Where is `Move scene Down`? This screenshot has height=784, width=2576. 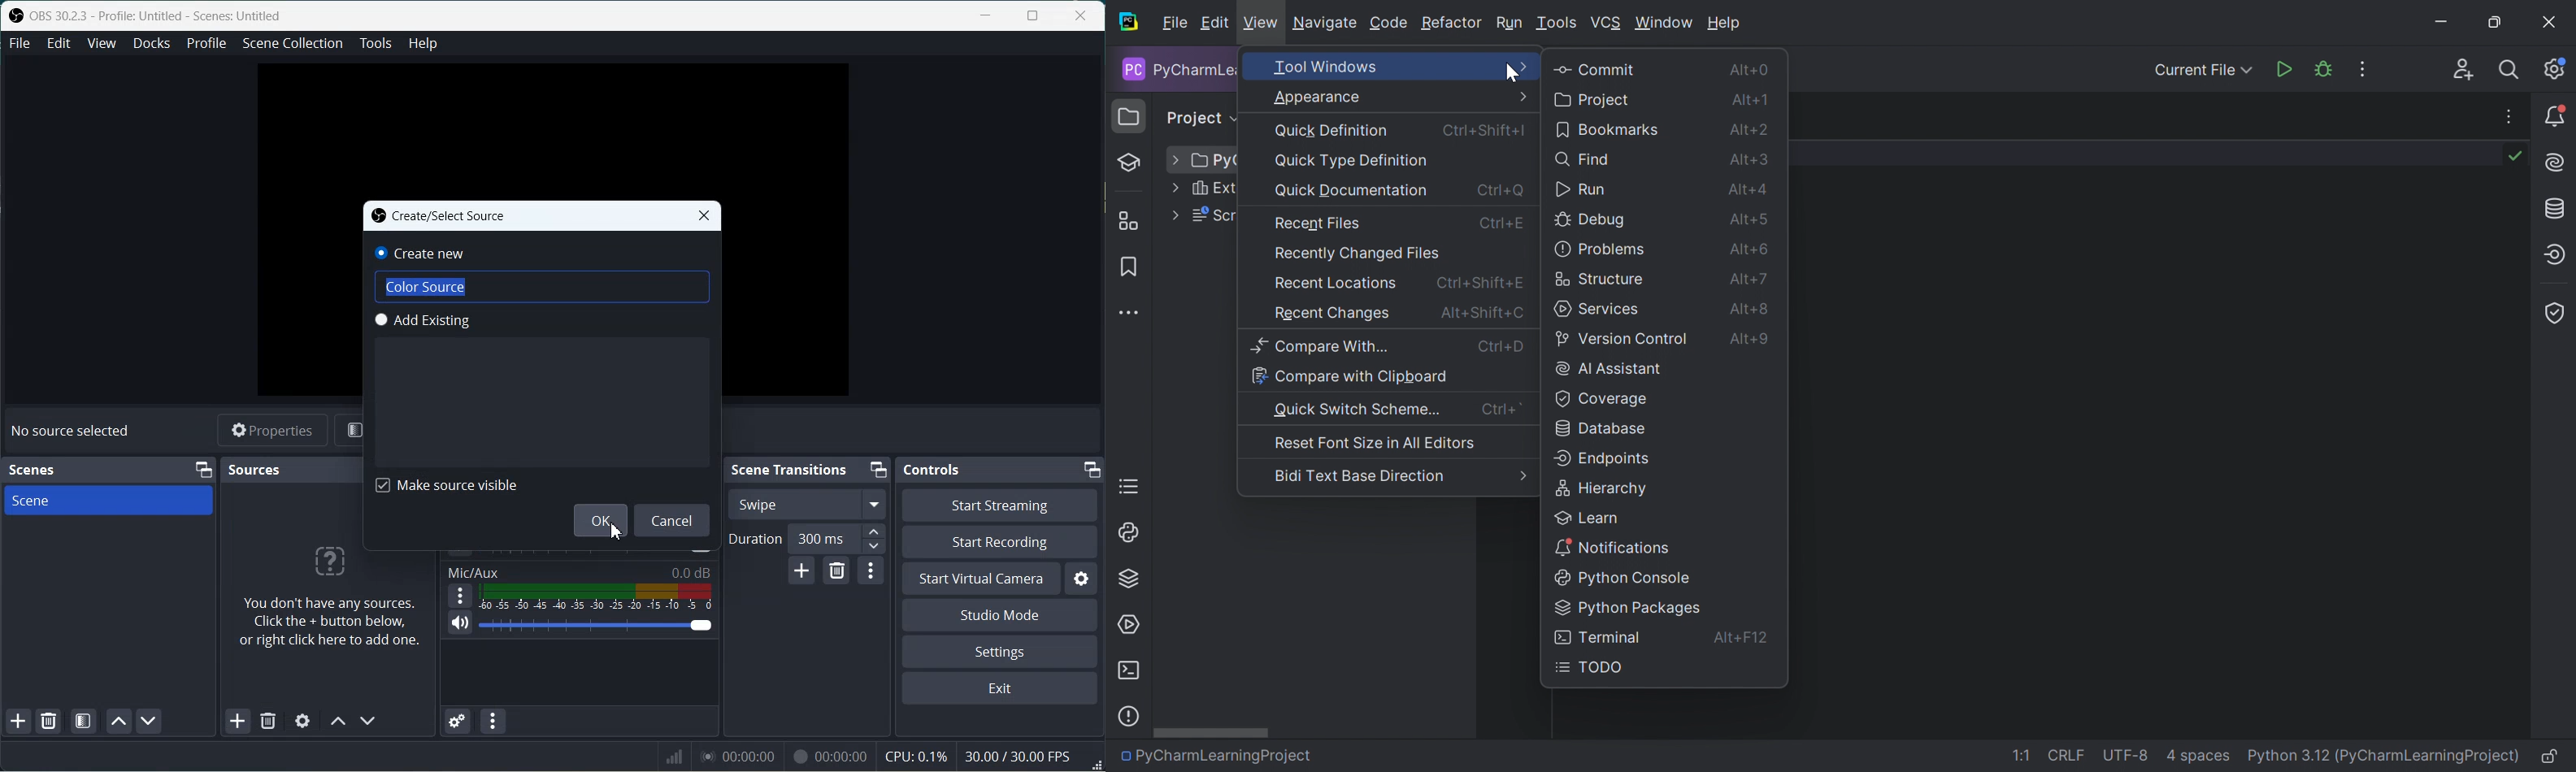
Move scene Down is located at coordinates (149, 721).